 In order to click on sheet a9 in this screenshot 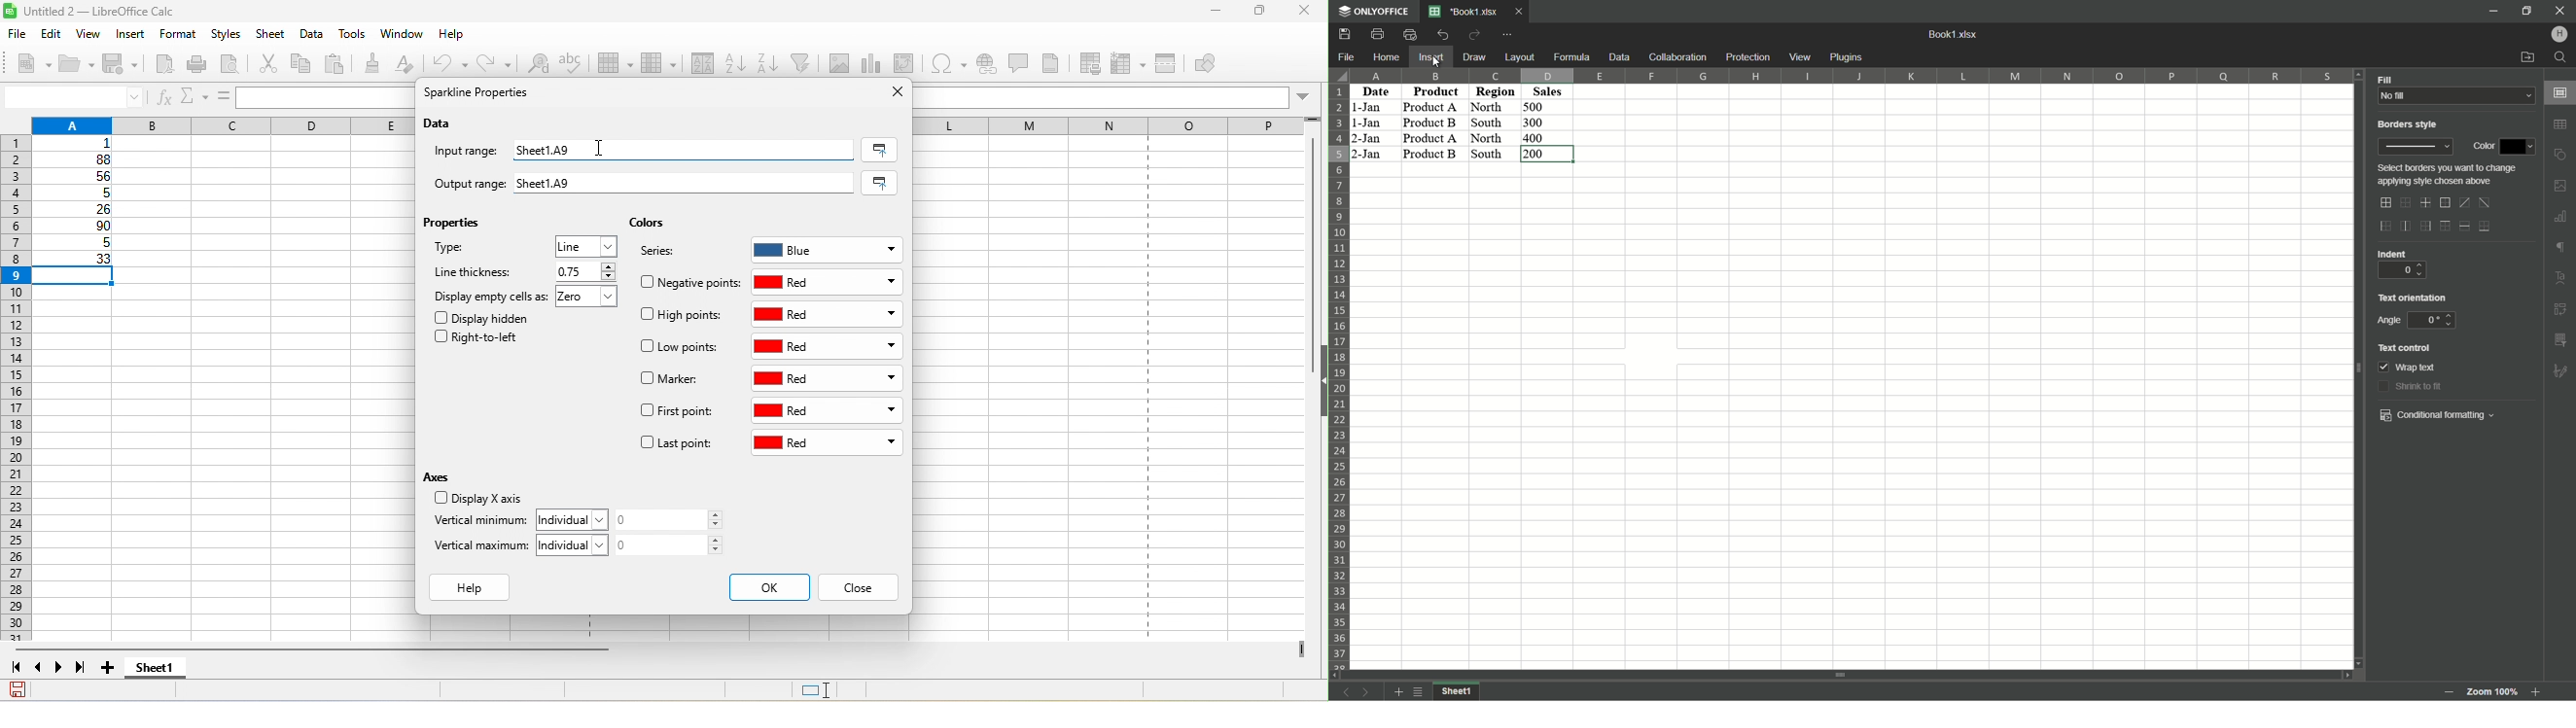, I will do `click(688, 184)`.